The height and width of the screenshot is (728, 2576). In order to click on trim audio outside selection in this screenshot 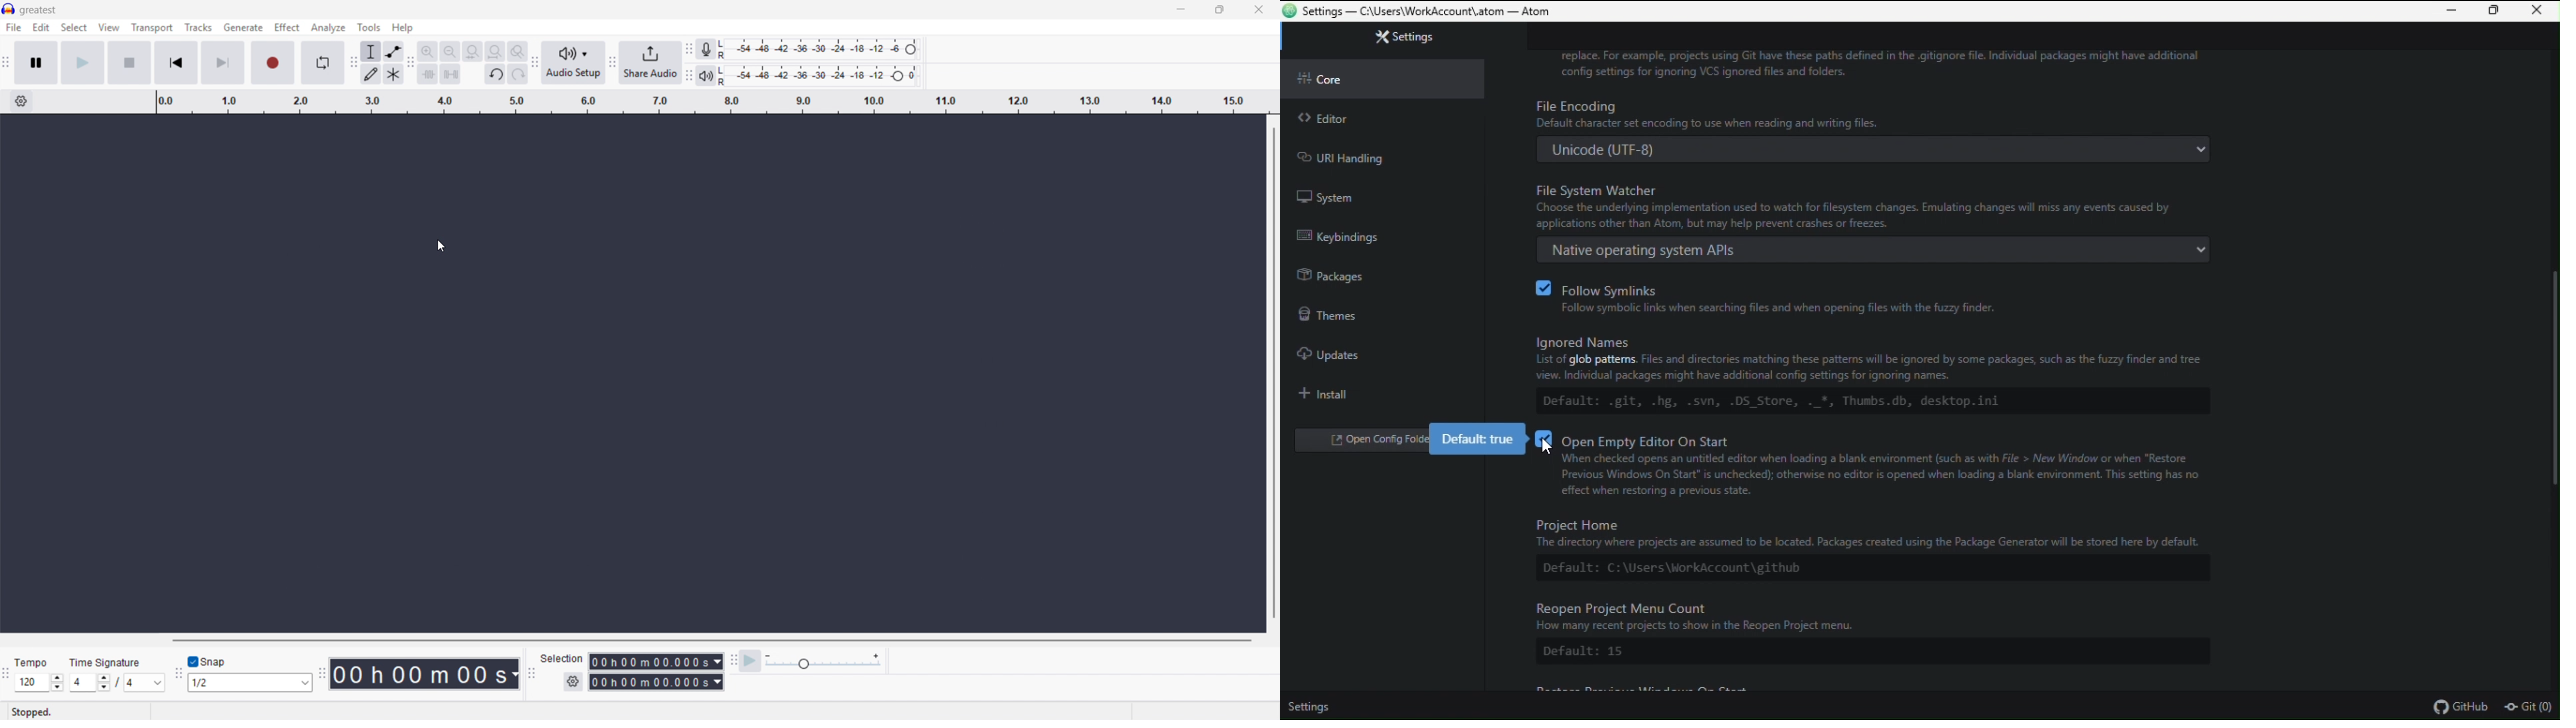, I will do `click(428, 74)`.